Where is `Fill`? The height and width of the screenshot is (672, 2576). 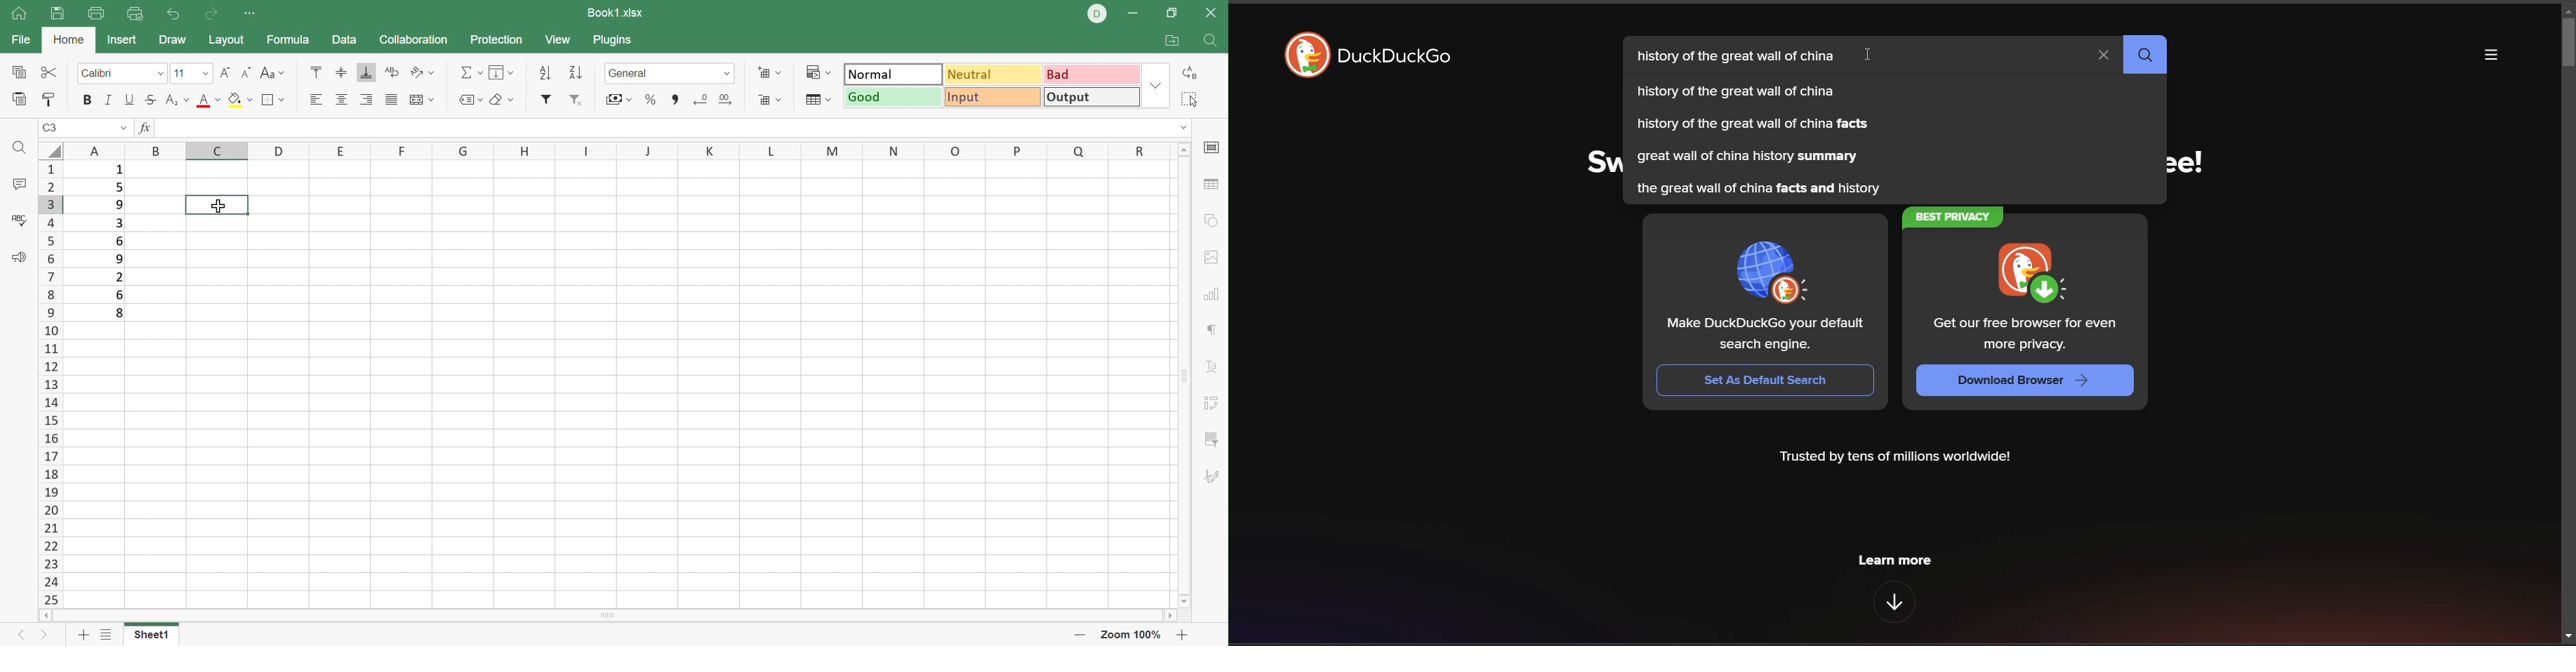
Fill is located at coordinates (240, 101).